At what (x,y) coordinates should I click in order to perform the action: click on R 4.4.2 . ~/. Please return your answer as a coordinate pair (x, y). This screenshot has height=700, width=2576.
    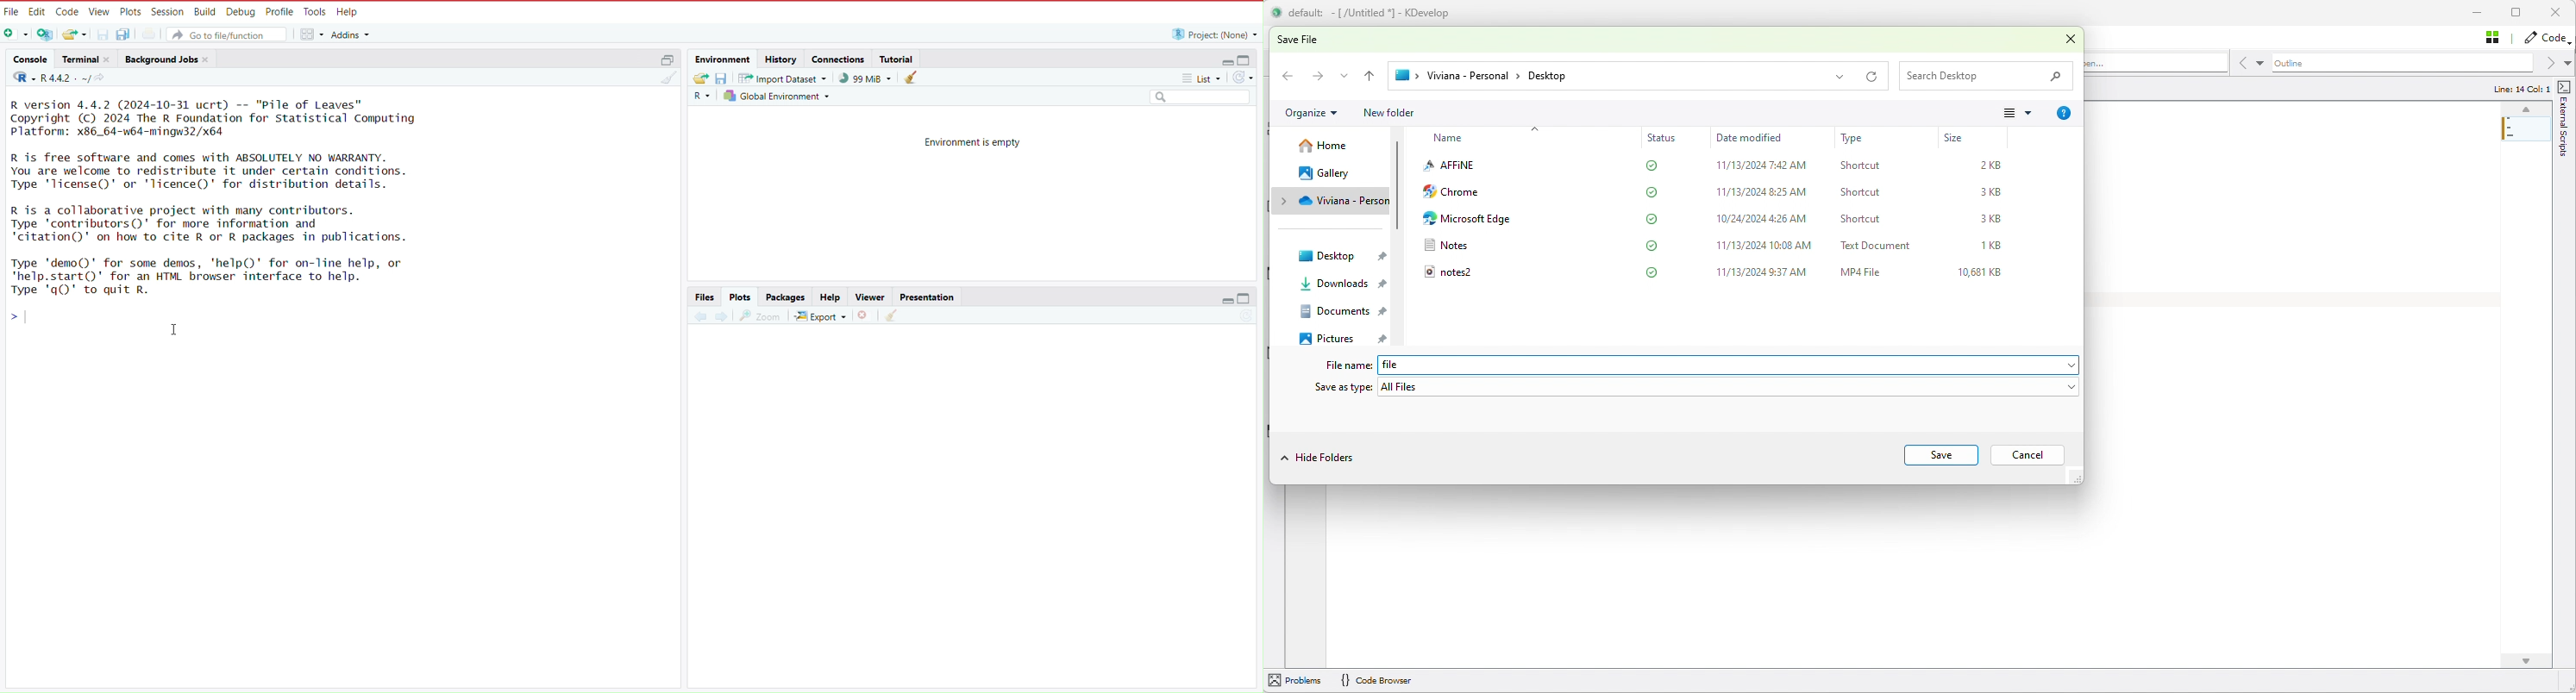
    Looking at the image, I should click on (66, 78).